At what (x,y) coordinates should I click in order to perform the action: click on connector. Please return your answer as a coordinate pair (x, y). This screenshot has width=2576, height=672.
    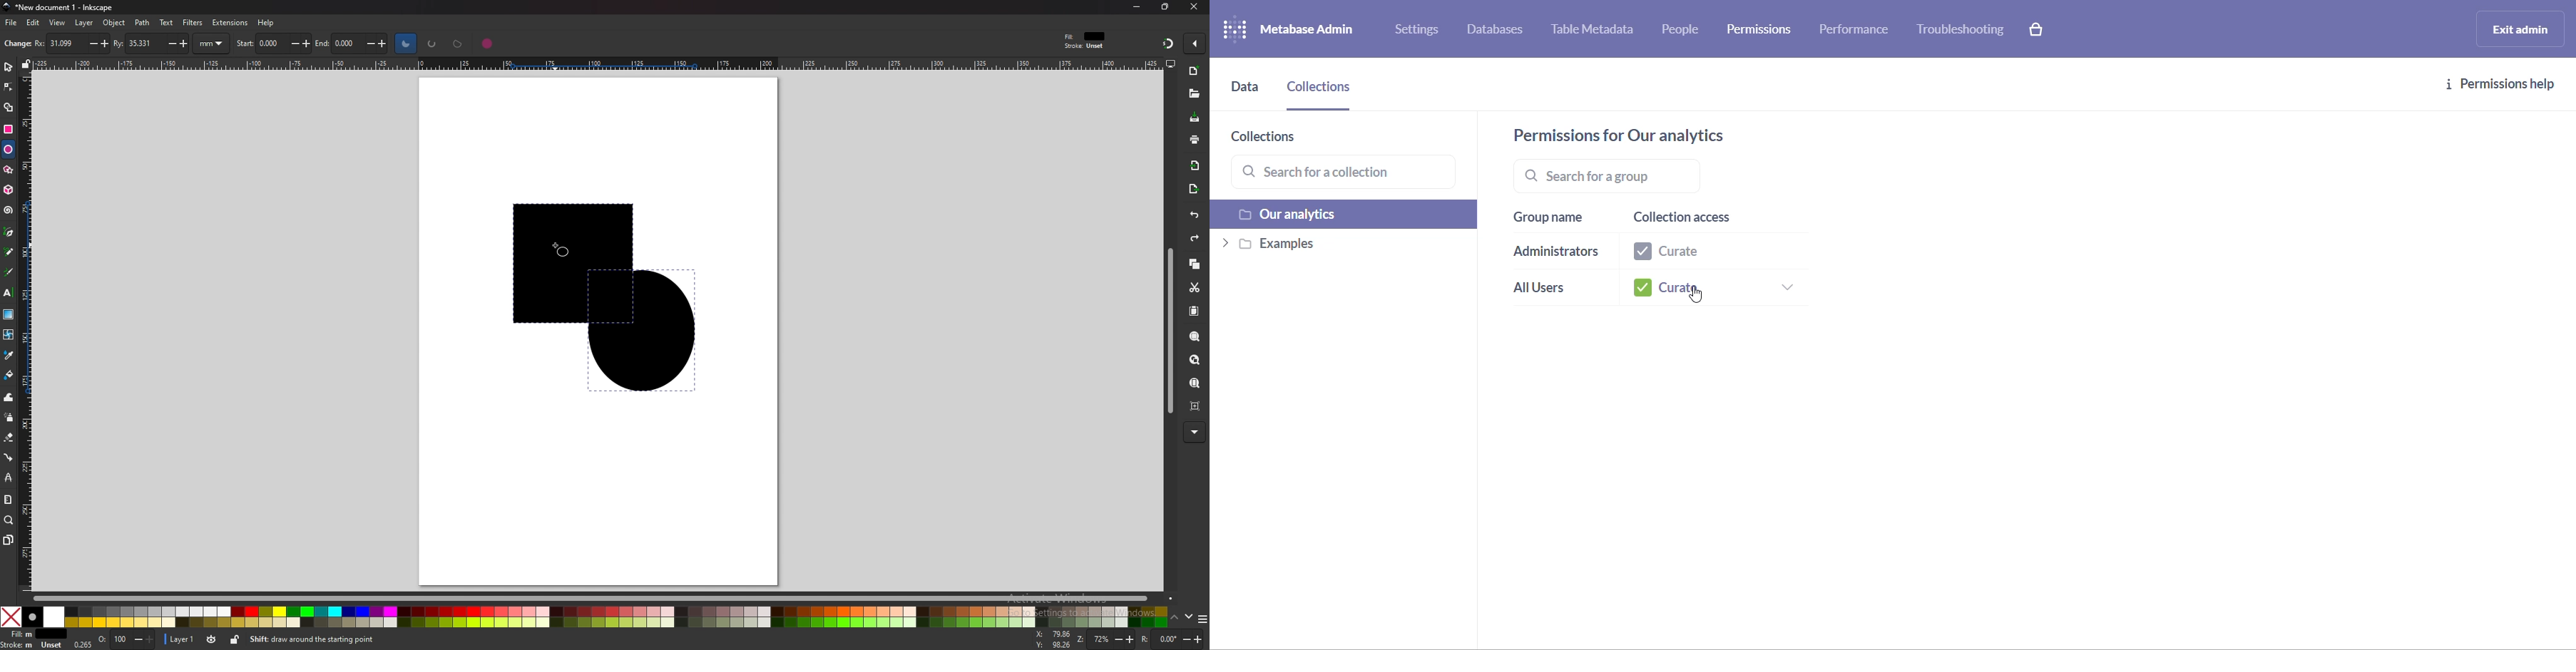
    Looking at the image, I should click on (9, 457).